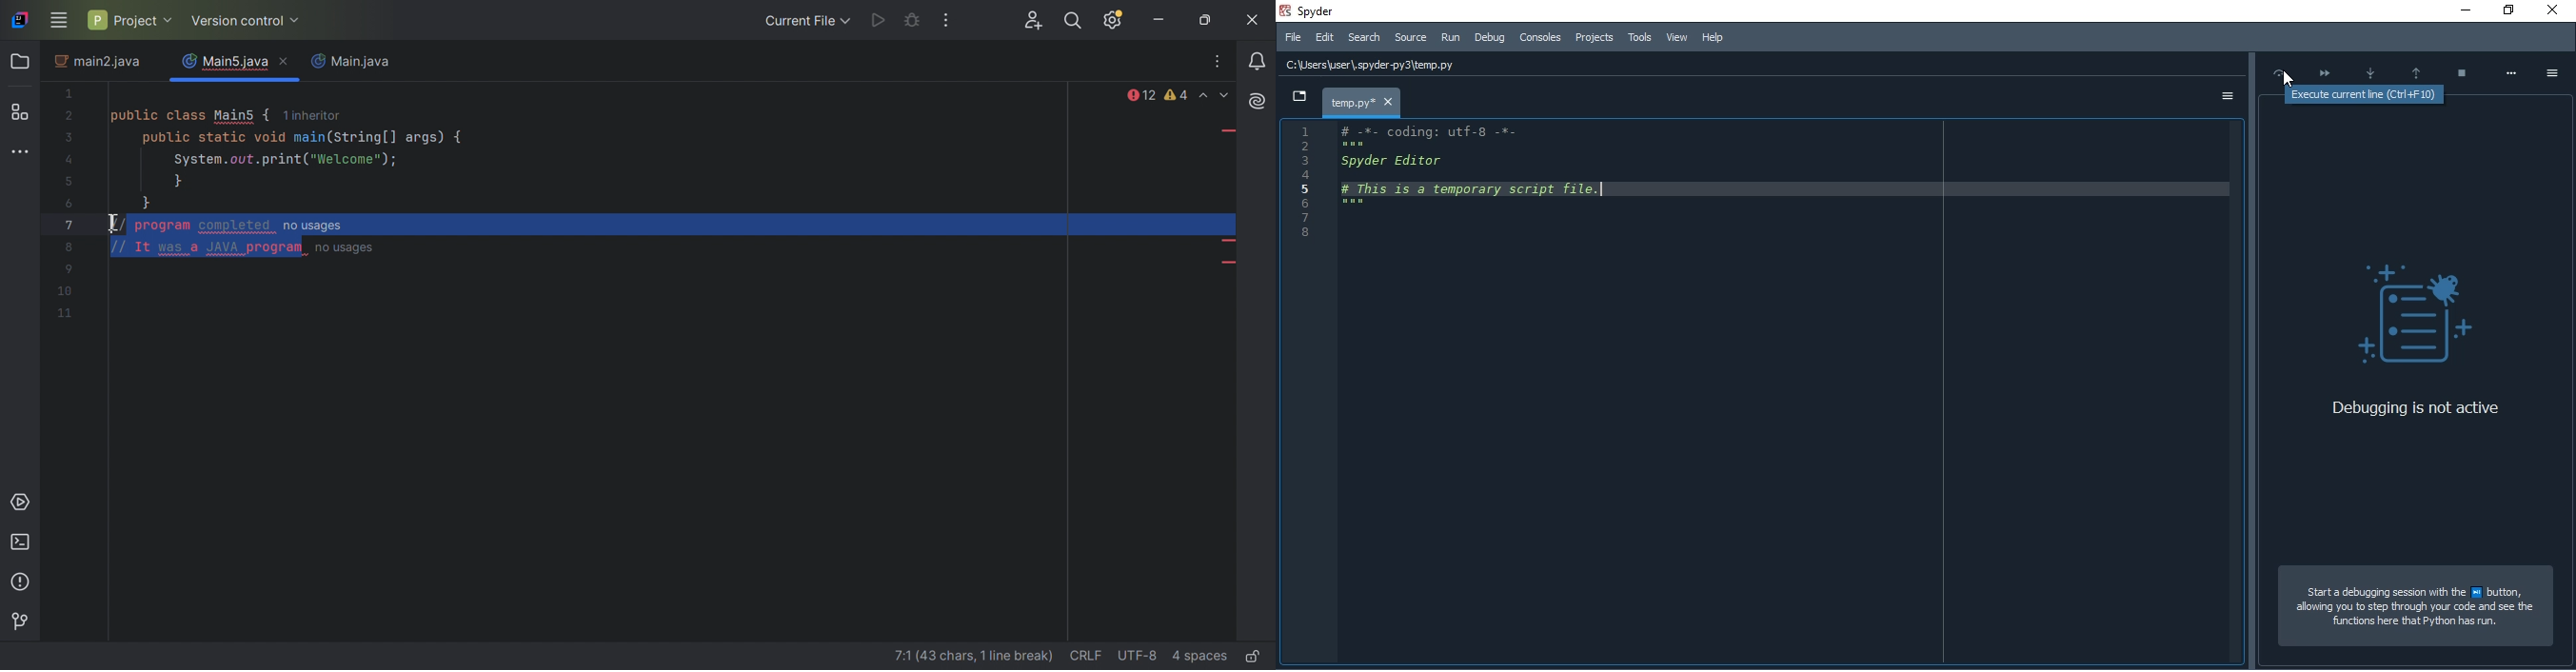 This screenshot has width=2576, height=672. What do you see at coordinates (1714, 37) in the screenshot?
I see `Help` at bounding box center [1714, 37].